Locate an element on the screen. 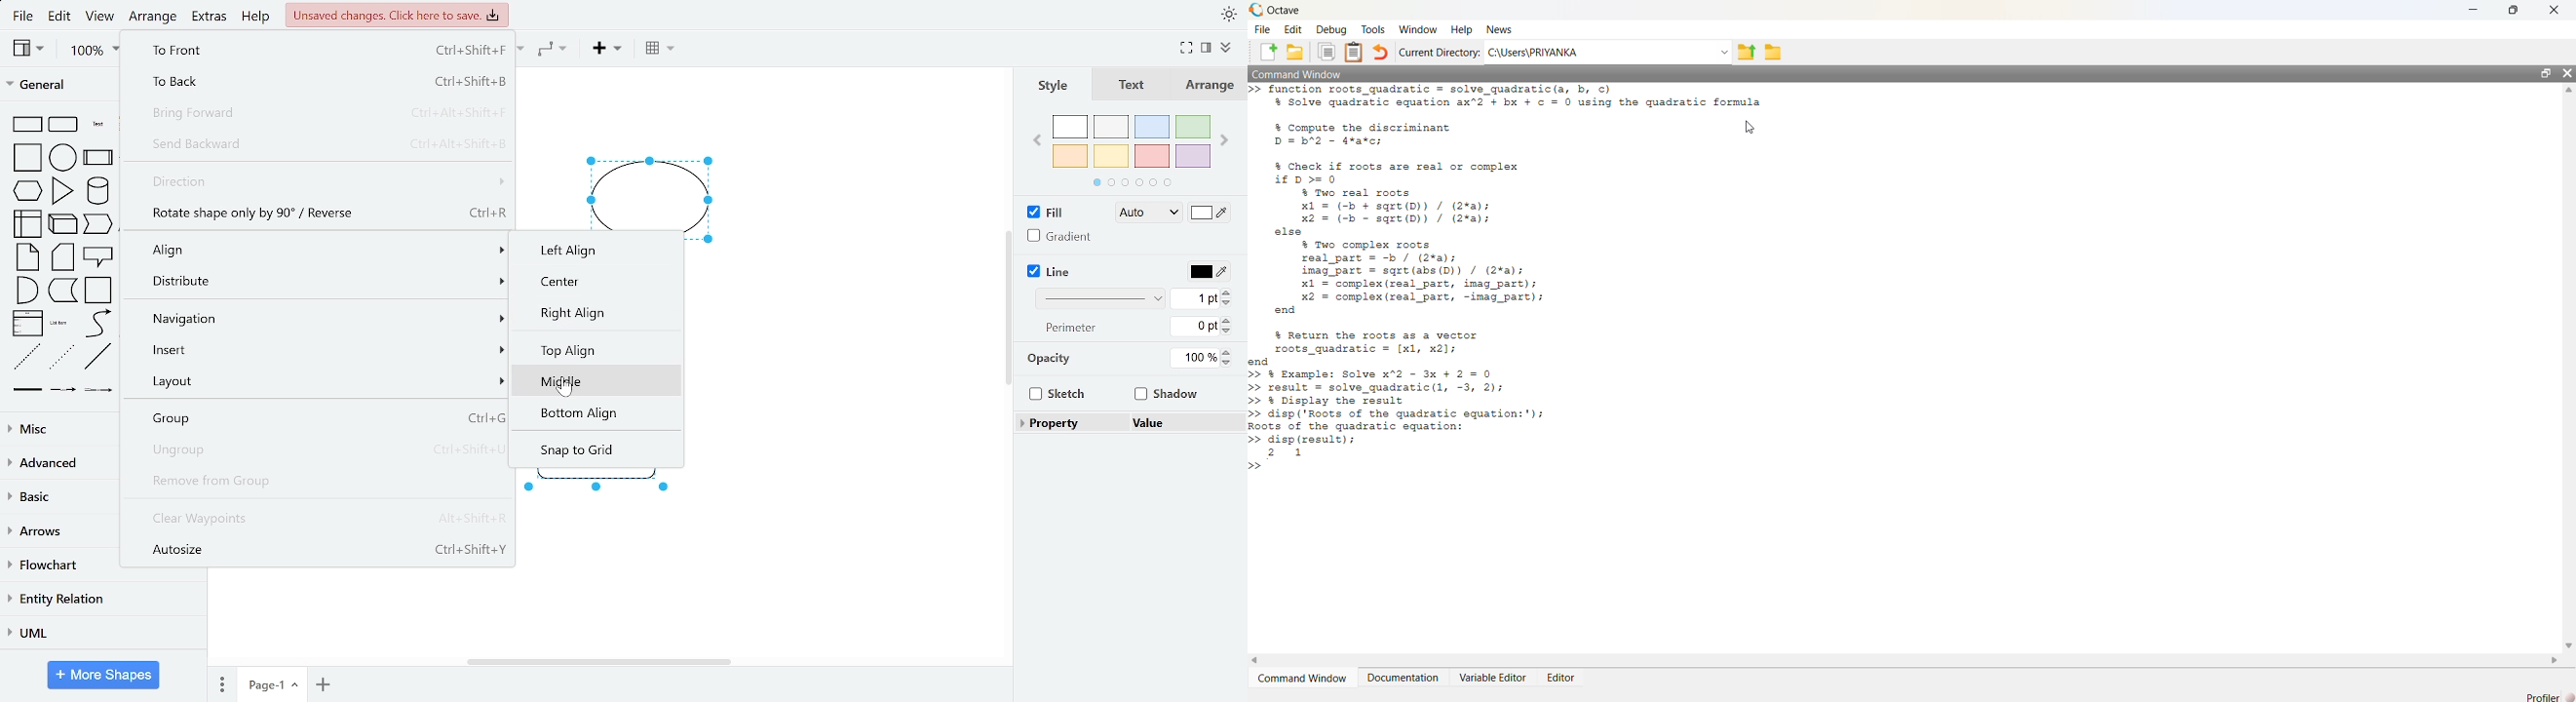  circle is located at coordinates (63, 157).